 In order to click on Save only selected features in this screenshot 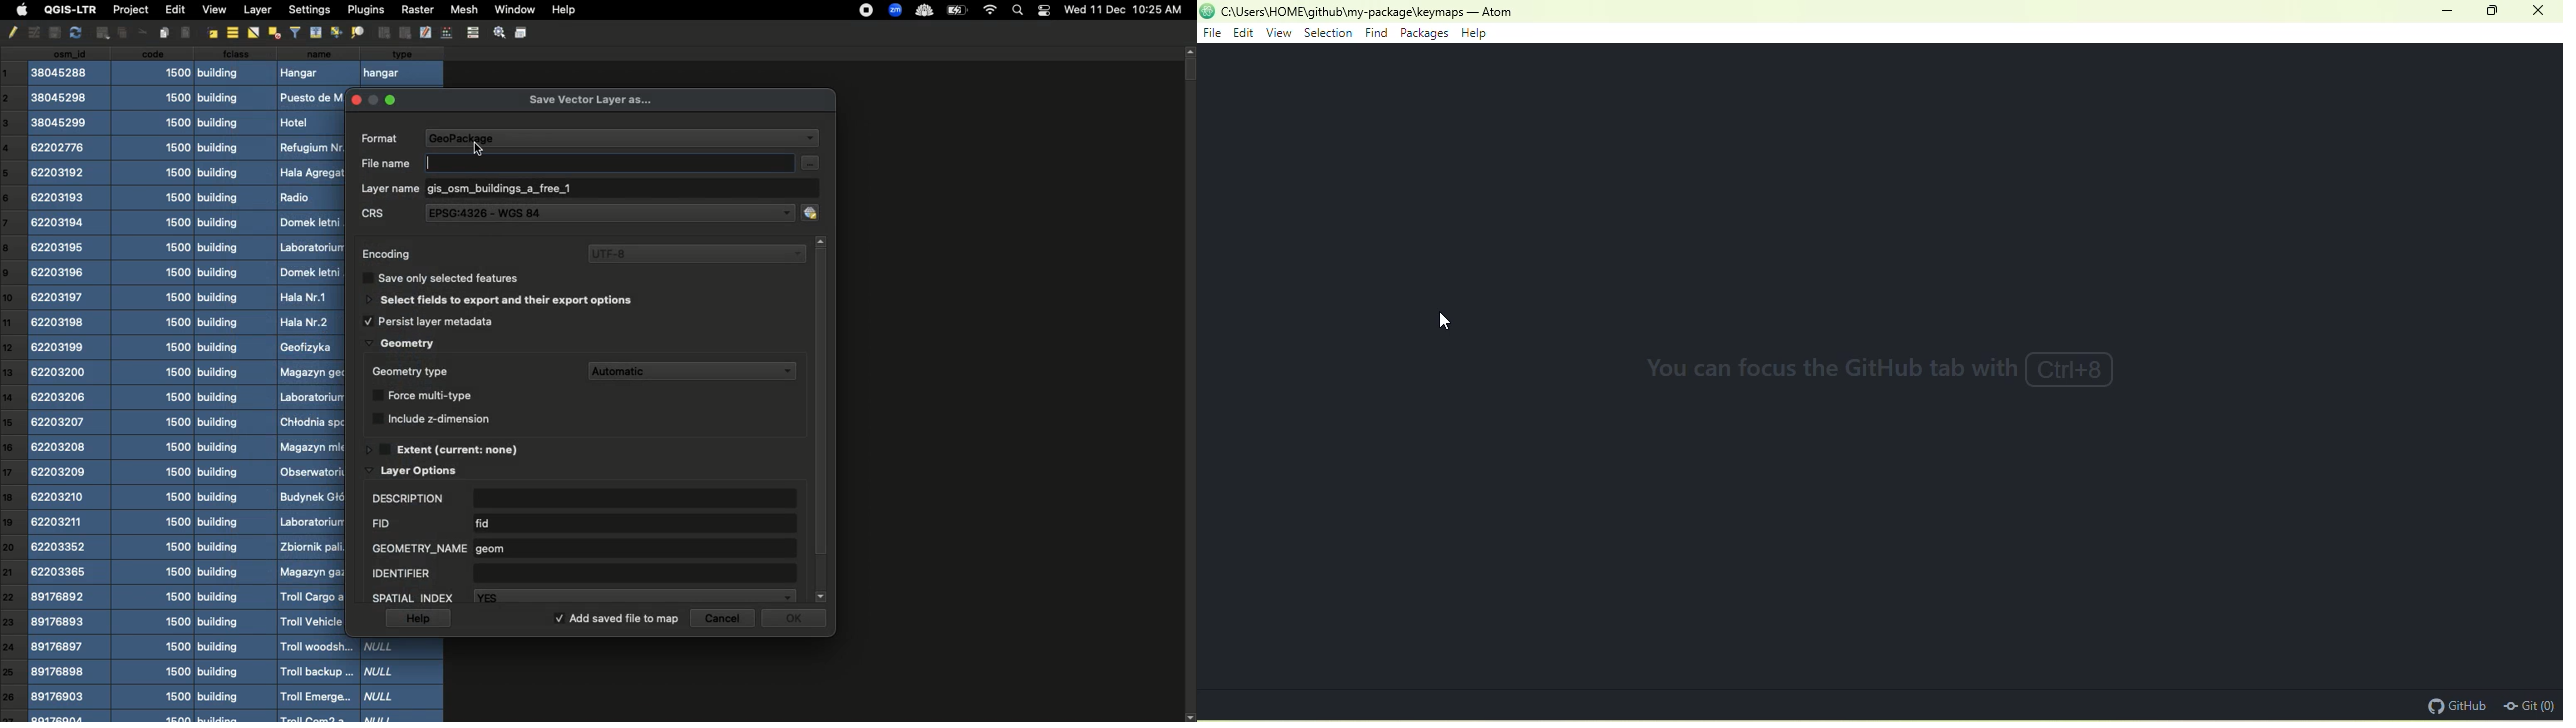, I will do `click(459, 279)`.